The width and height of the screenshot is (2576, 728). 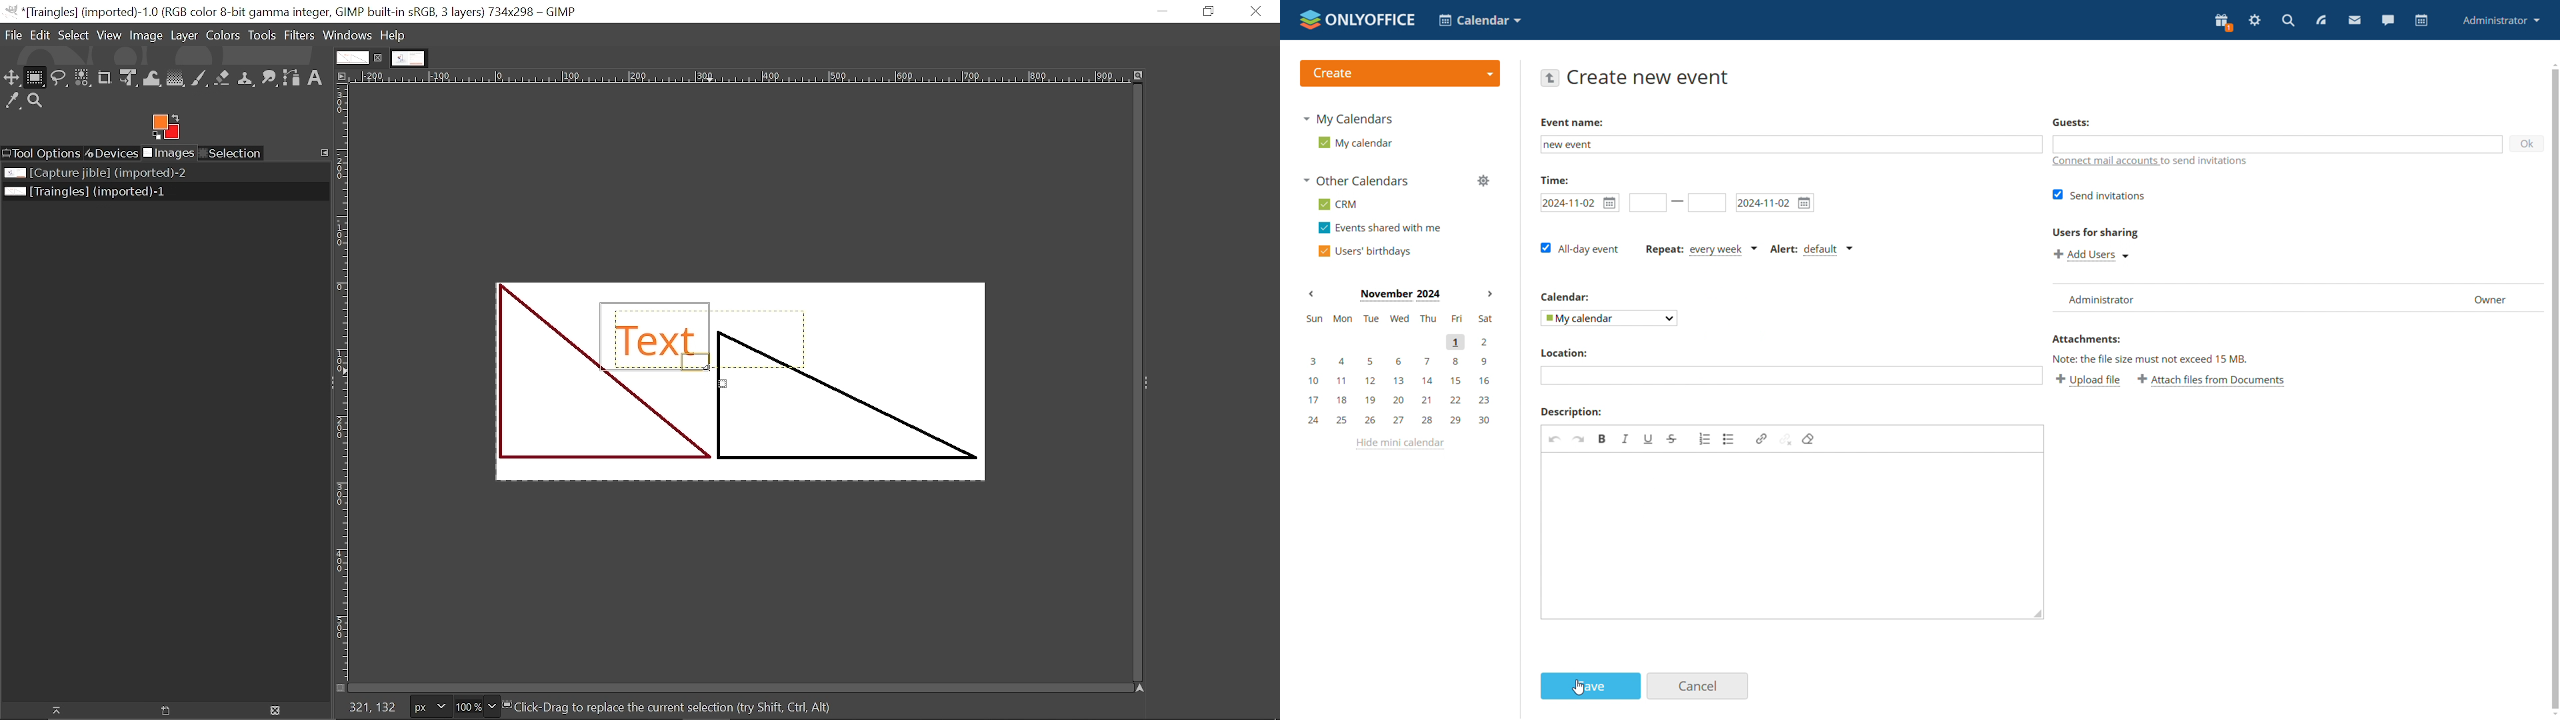 What do you see at coordinates (2071, 123) in the screenshot?
I see `Guests` at bounding box center [2071, 123].